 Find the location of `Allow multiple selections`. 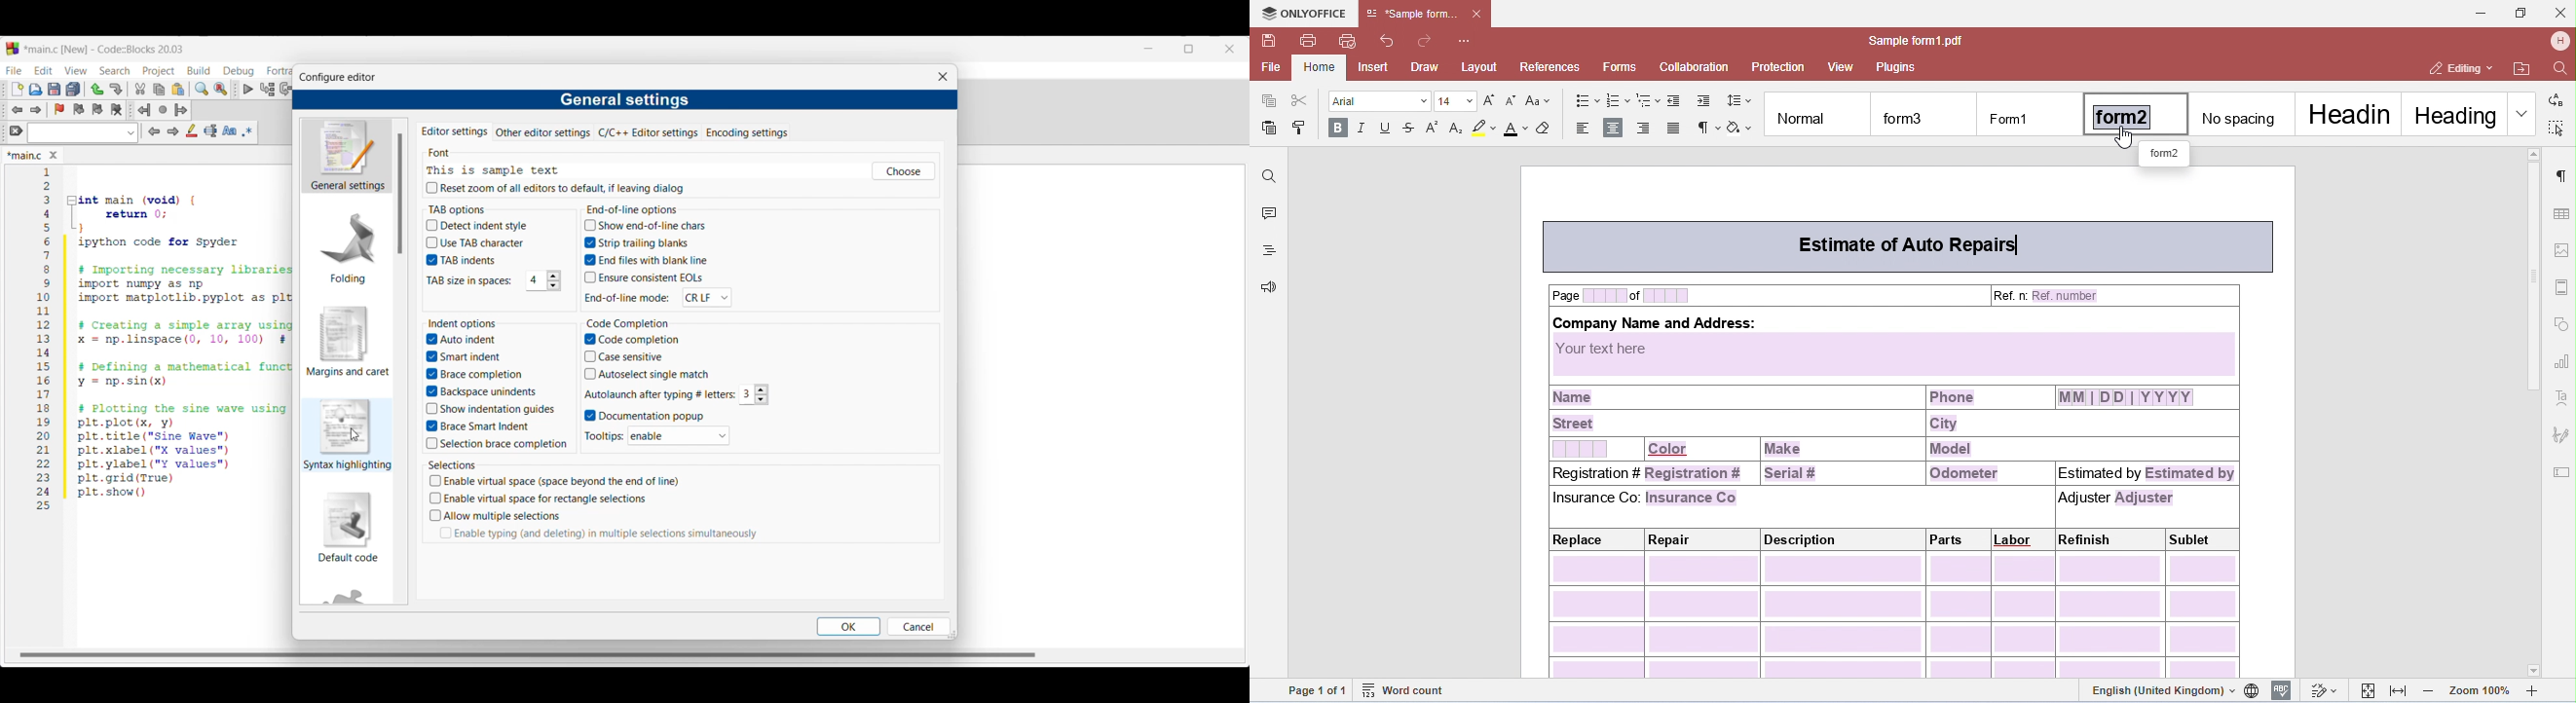

Allow multiple selections is located at coordinates (501, 517).